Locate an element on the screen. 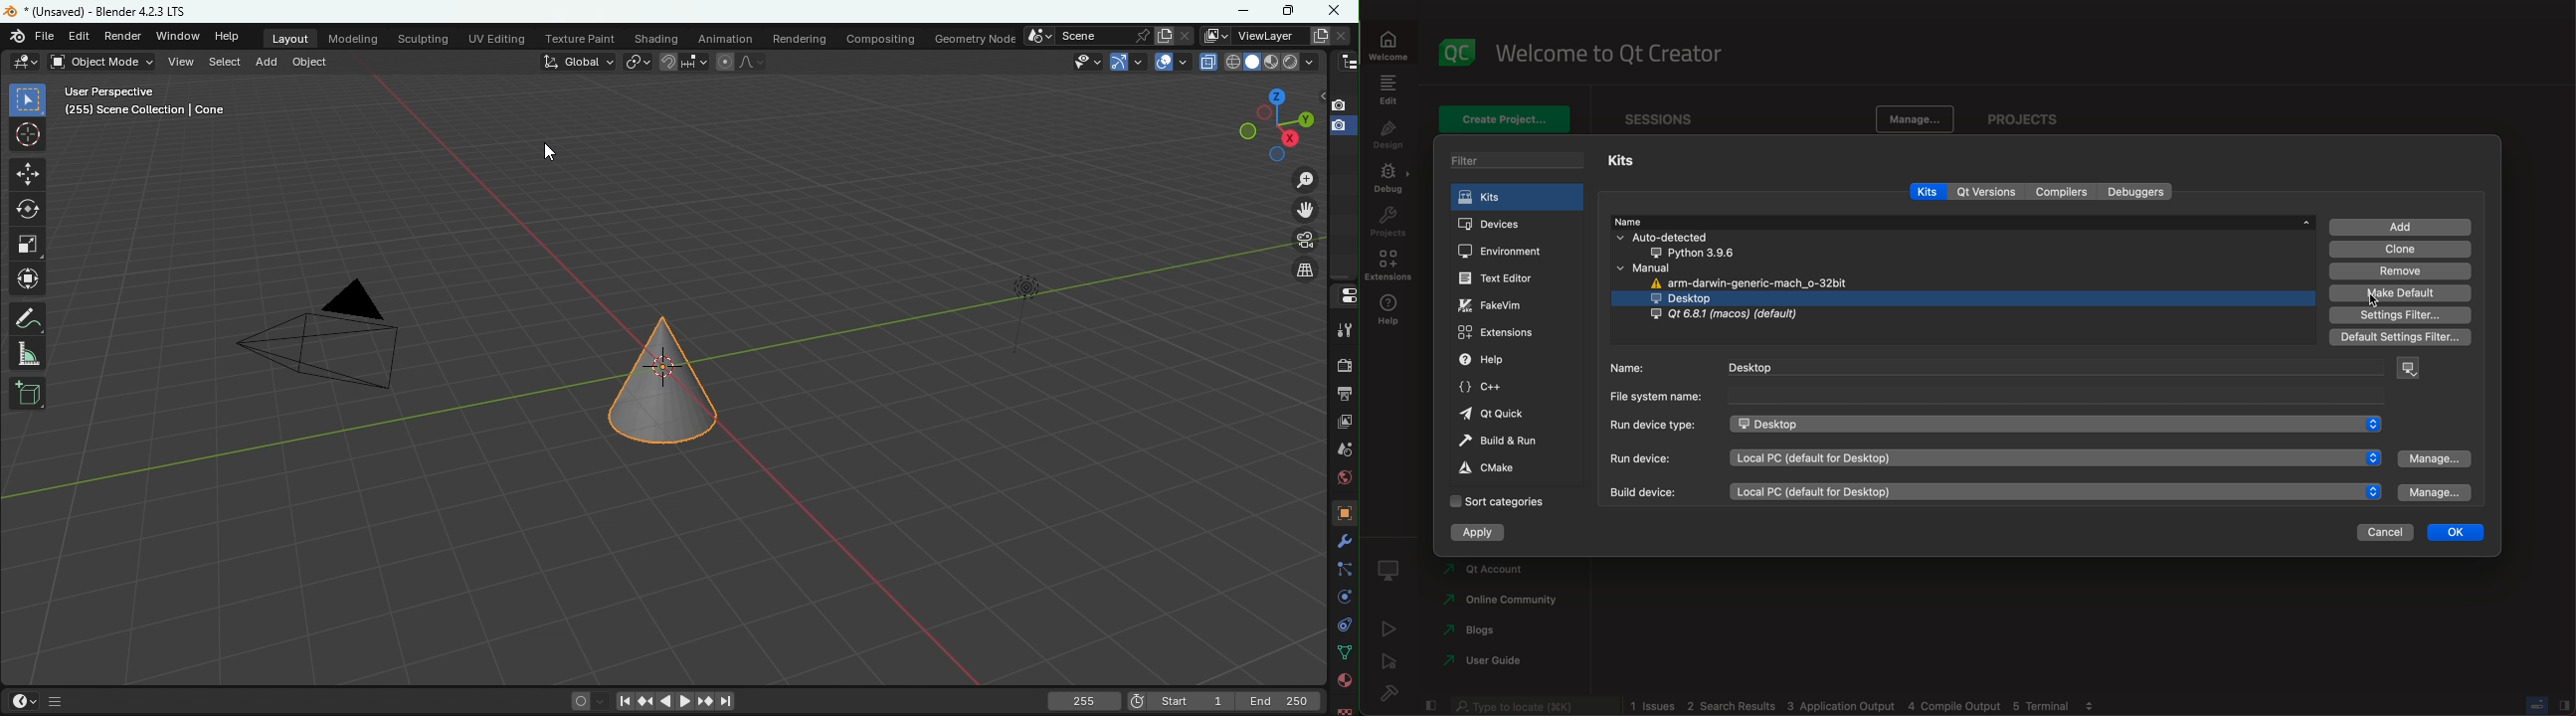  build is located at coordinates (1388, 694).